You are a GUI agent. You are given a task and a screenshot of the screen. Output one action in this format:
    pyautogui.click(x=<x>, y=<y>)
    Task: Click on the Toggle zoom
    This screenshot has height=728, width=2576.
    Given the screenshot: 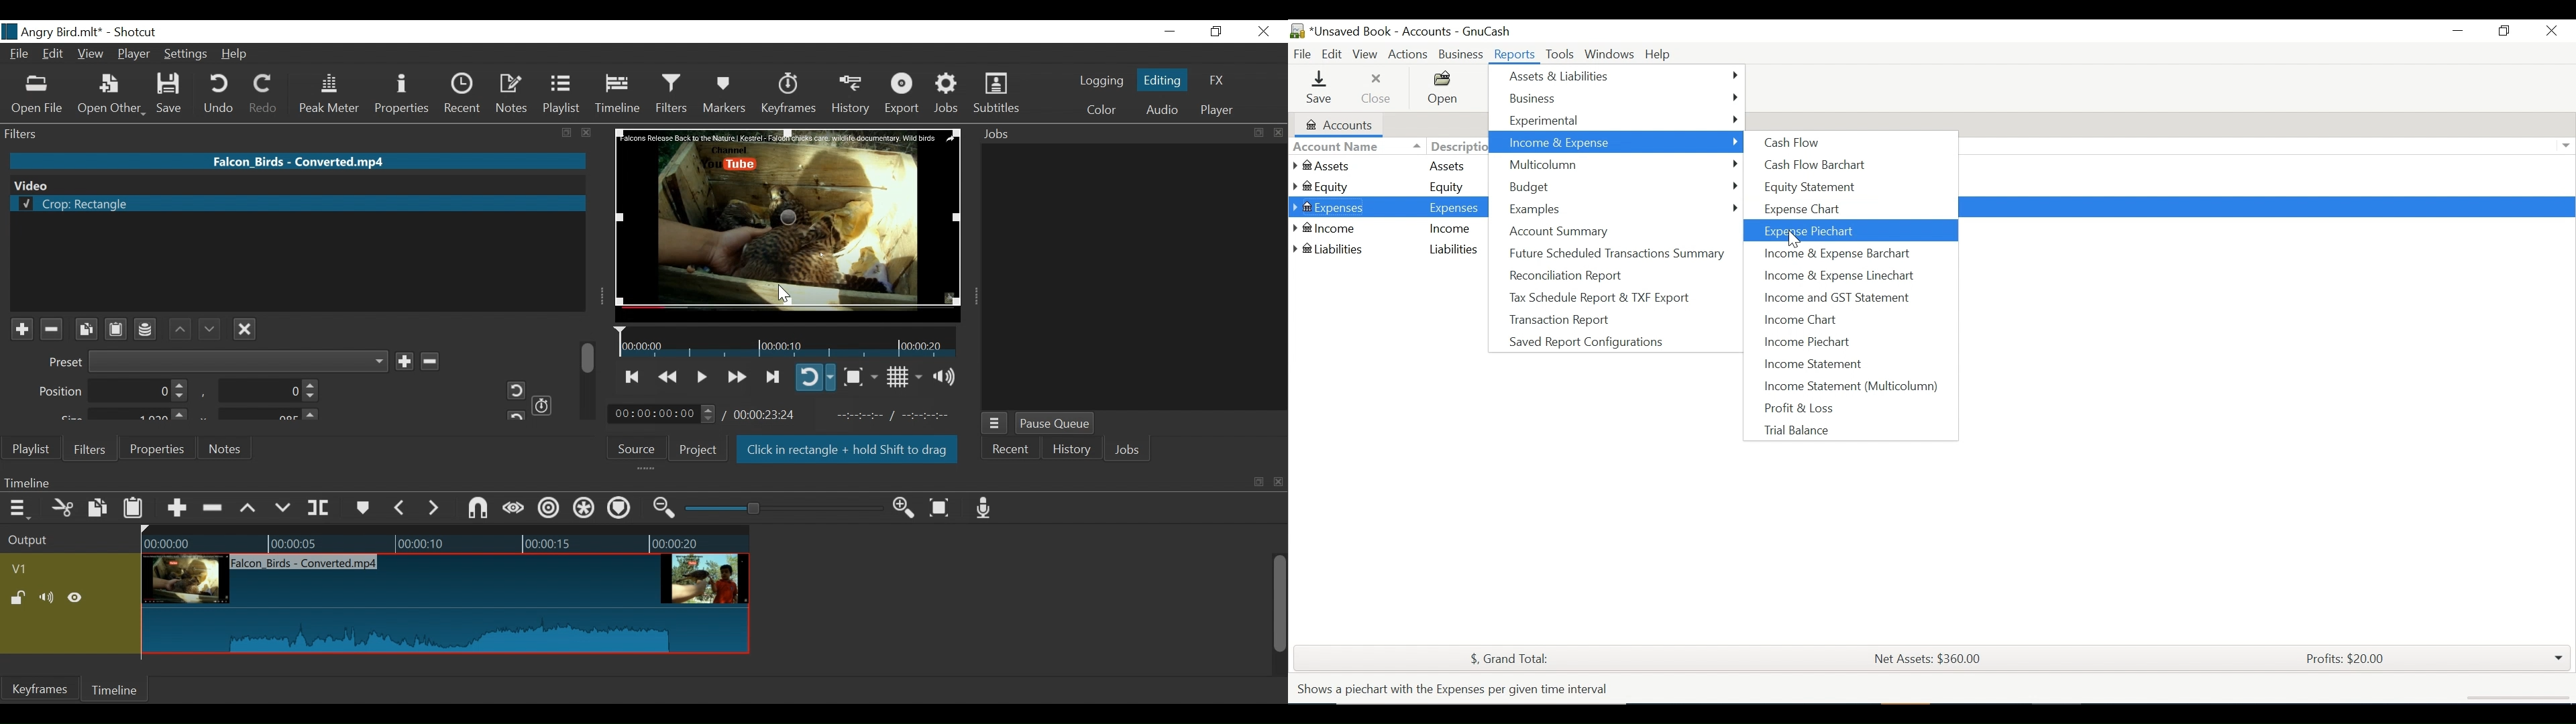 What is the action you would take?
    pyautogui.click(x=860, y=377)
    